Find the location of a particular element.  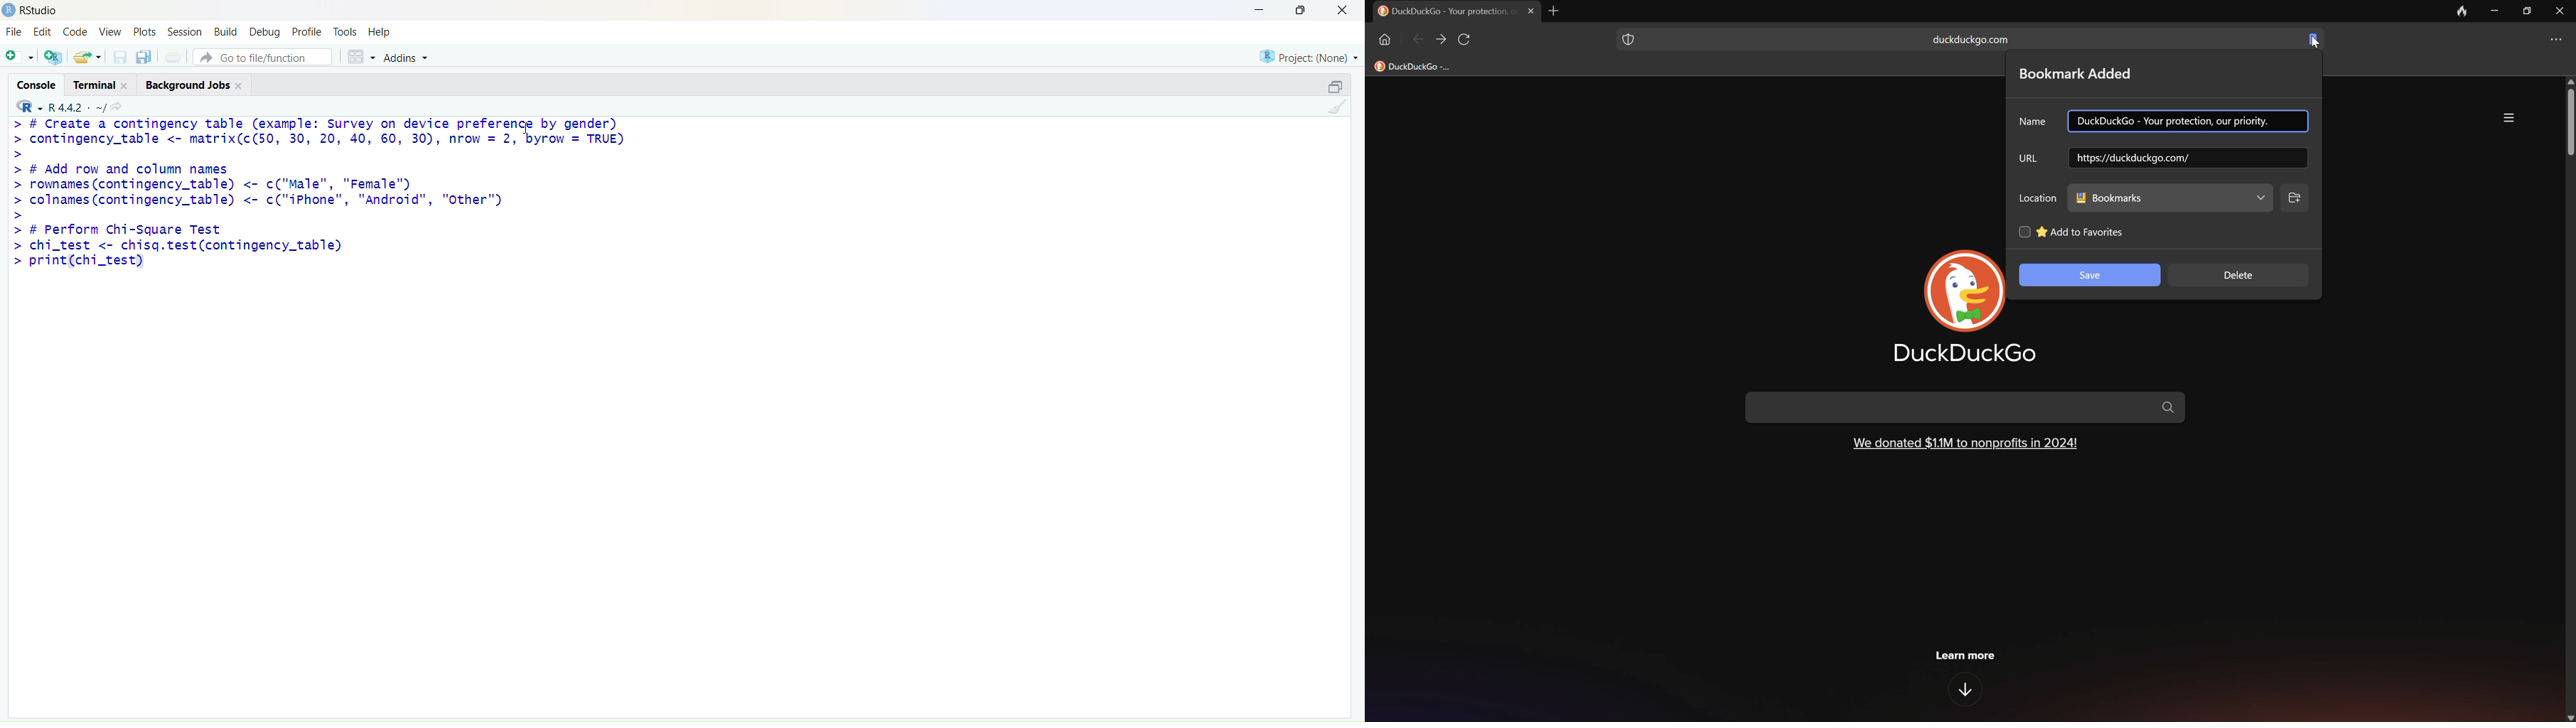

go to file/function is located at coordinates (262, 58).